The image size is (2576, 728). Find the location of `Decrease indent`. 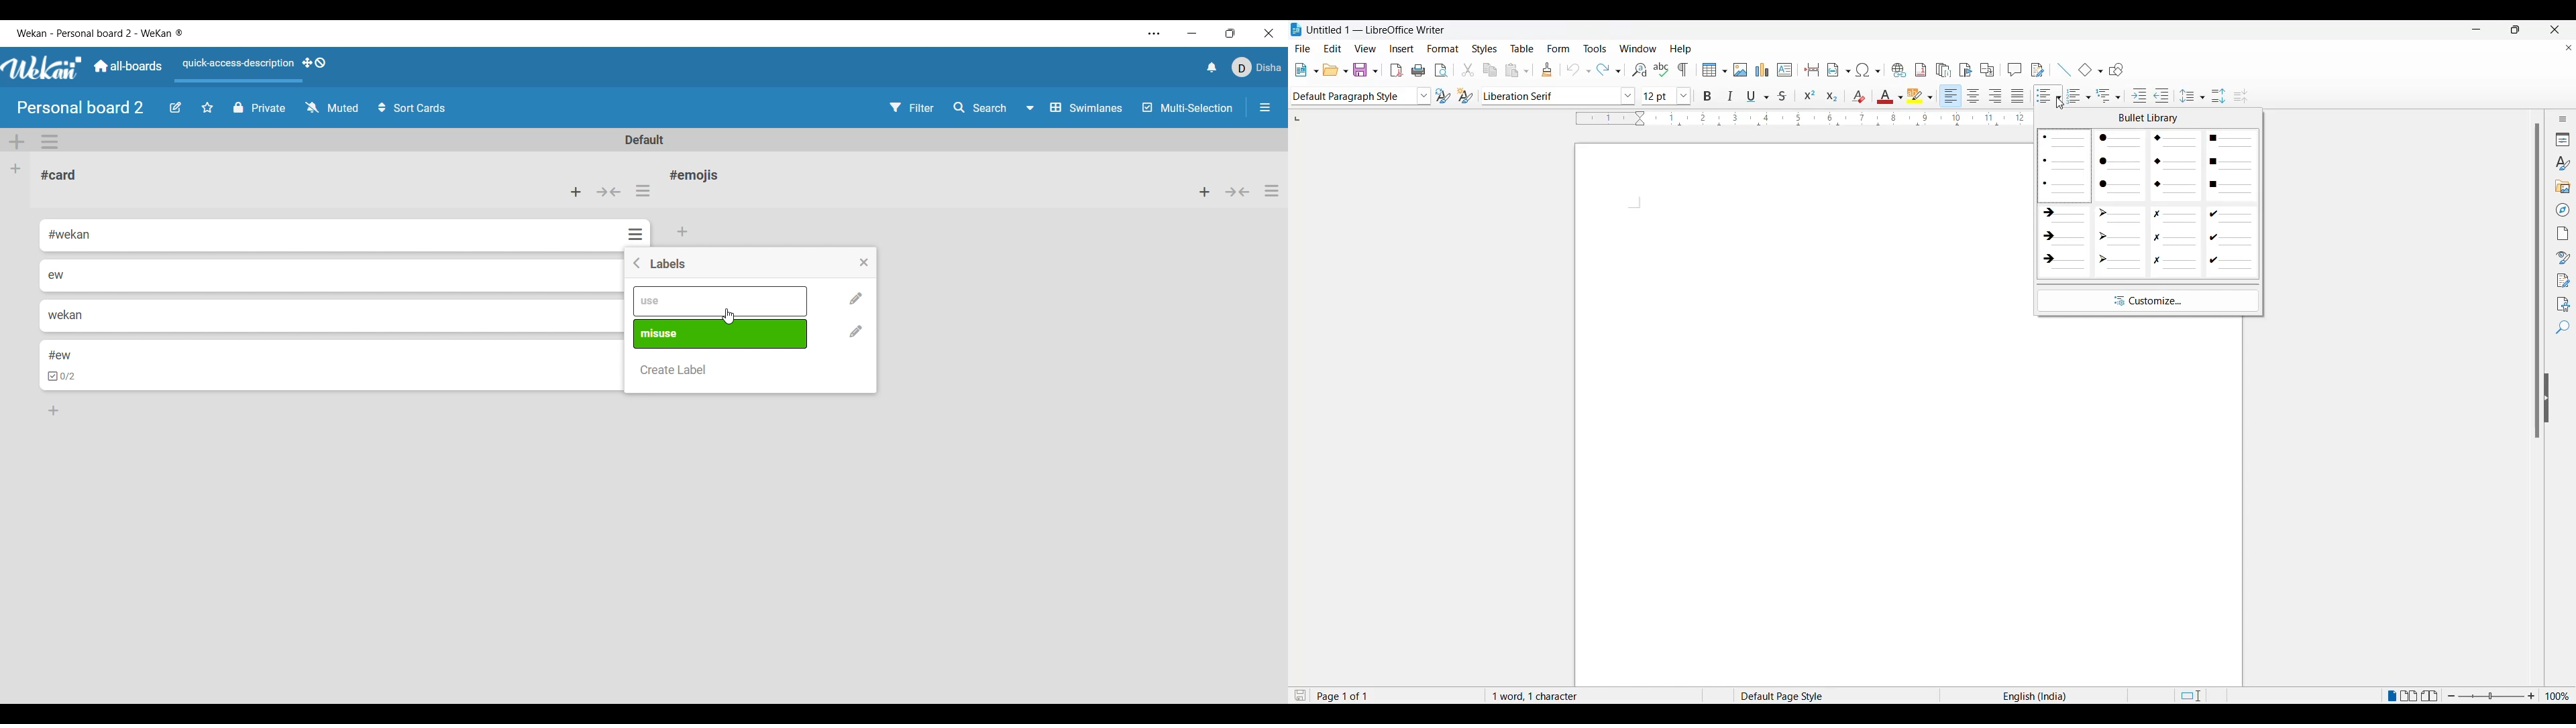

Decrease indent is located at coordinates (2165, 93).